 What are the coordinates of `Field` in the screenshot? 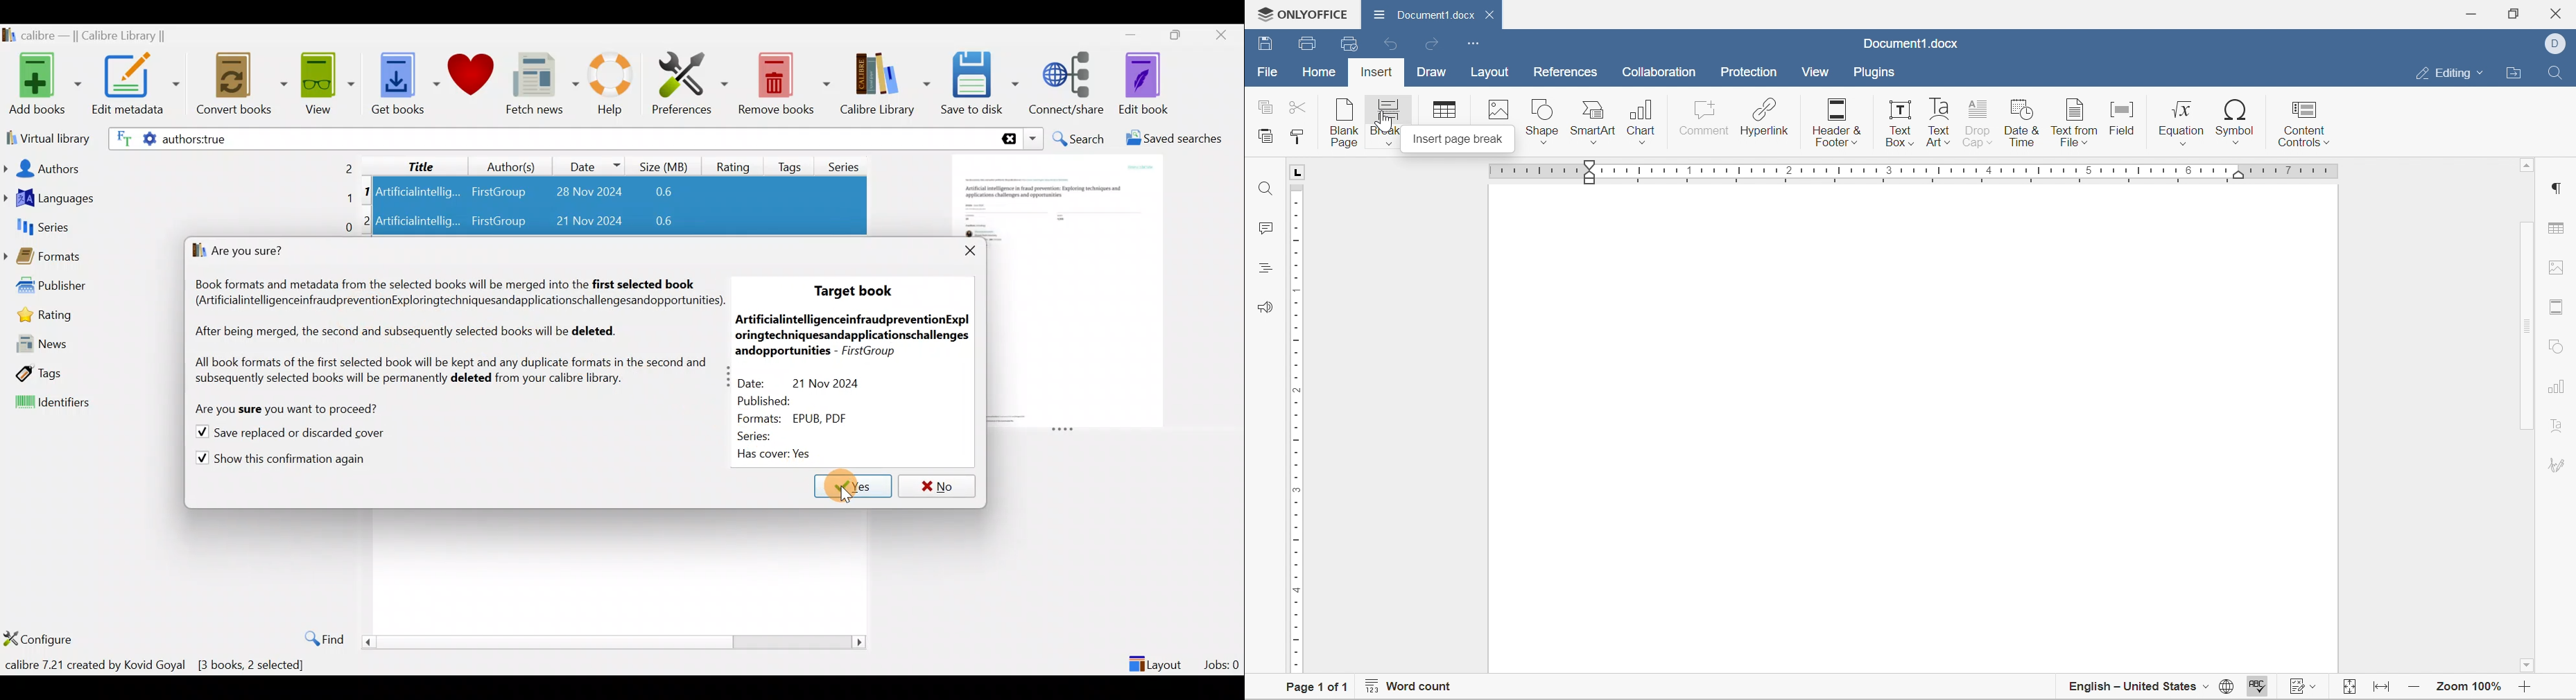 It's located at (2124, 122).